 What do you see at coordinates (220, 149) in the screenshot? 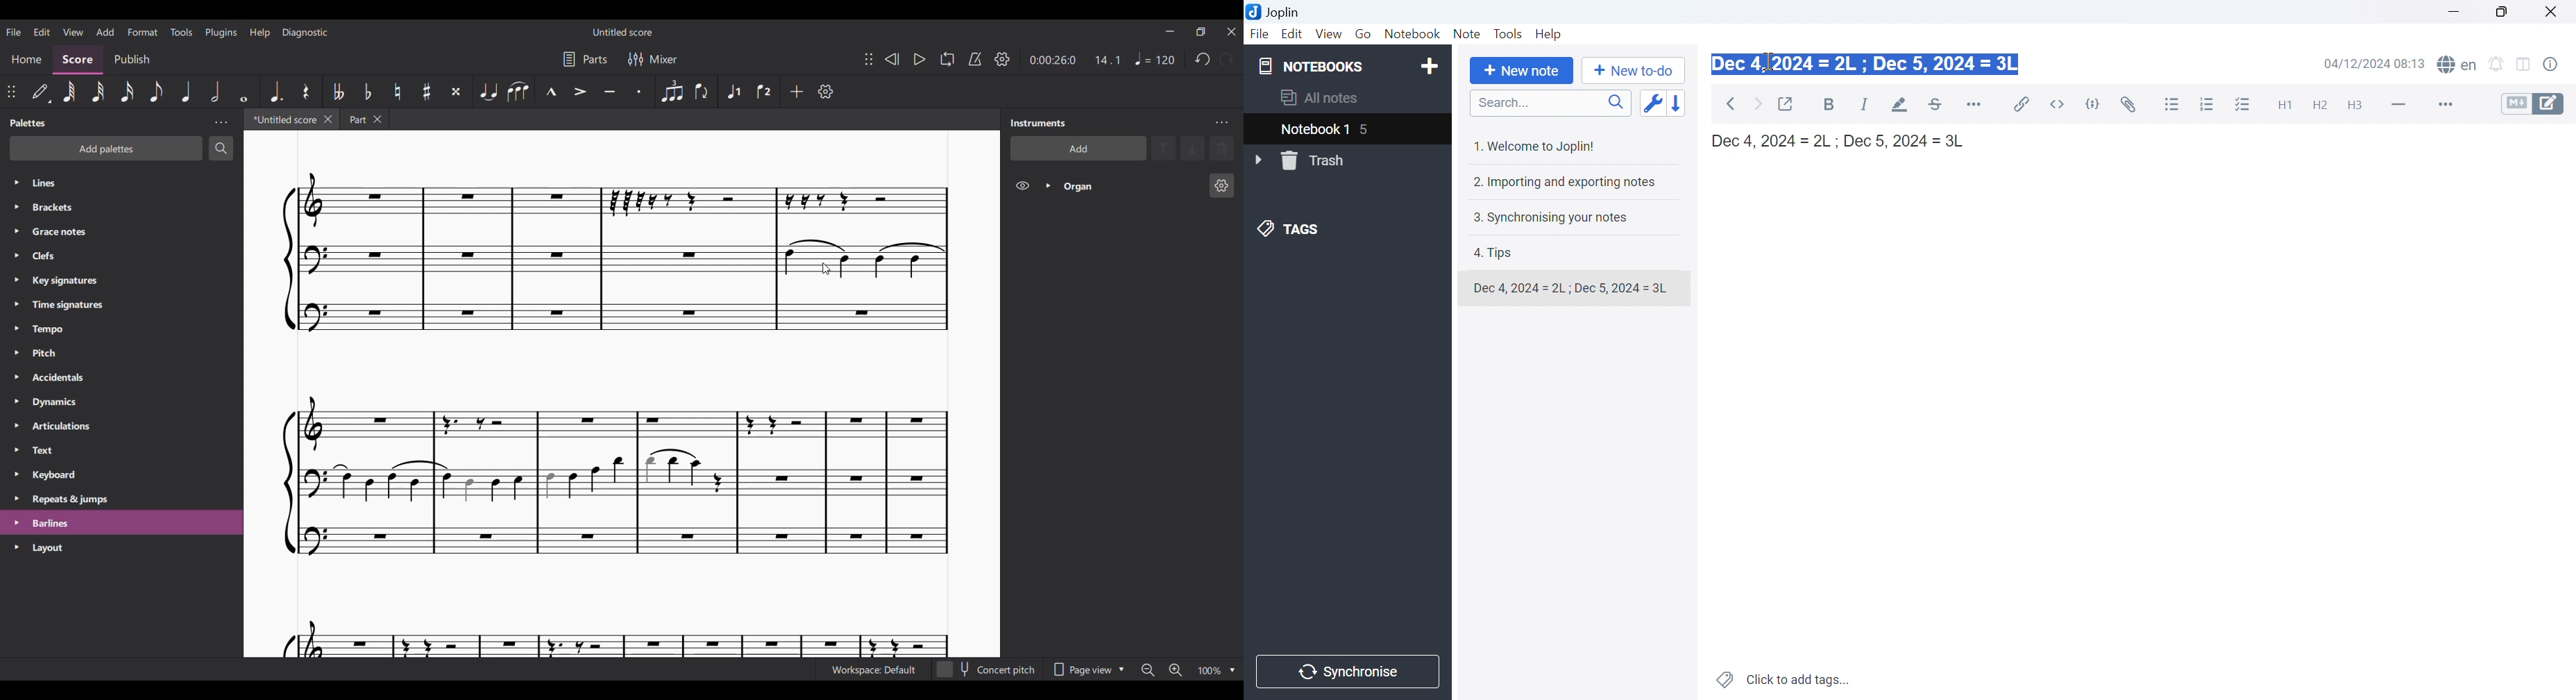
I see `Search` at bounding box center [220, 149].